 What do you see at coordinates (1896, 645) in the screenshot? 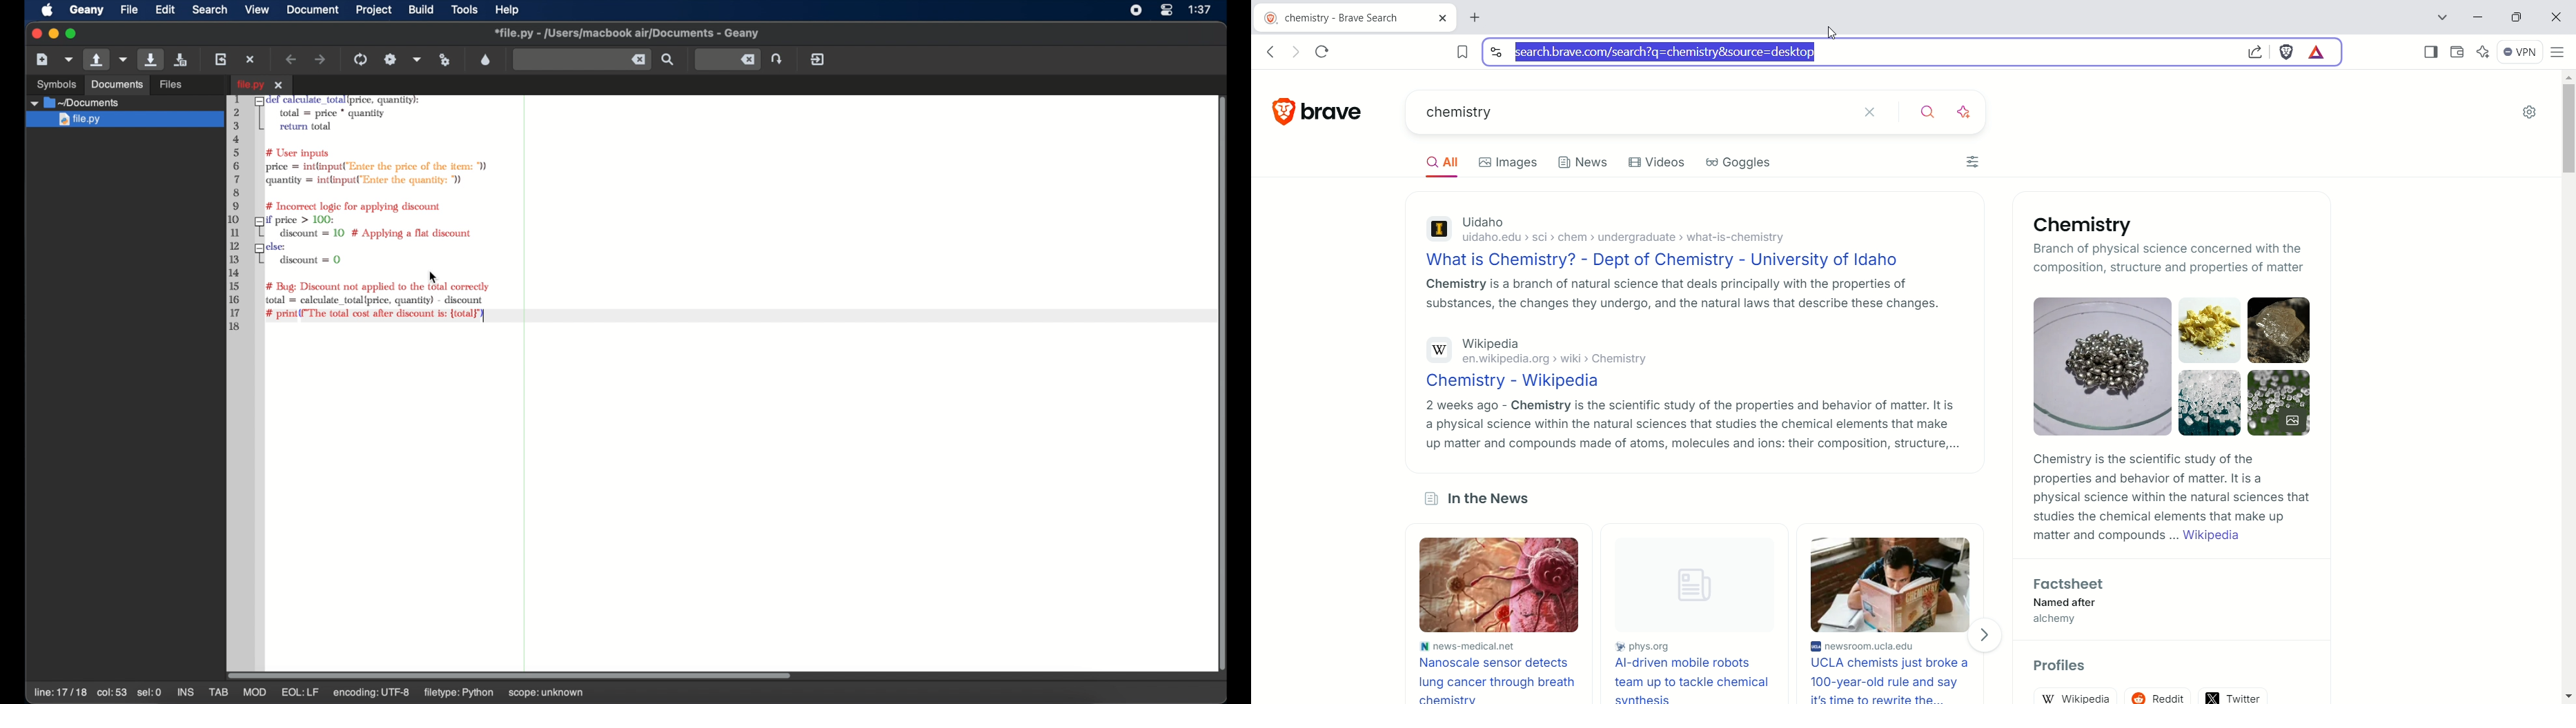
I see `newsroom.ucla.edu` at bounding box center [1896, 645].